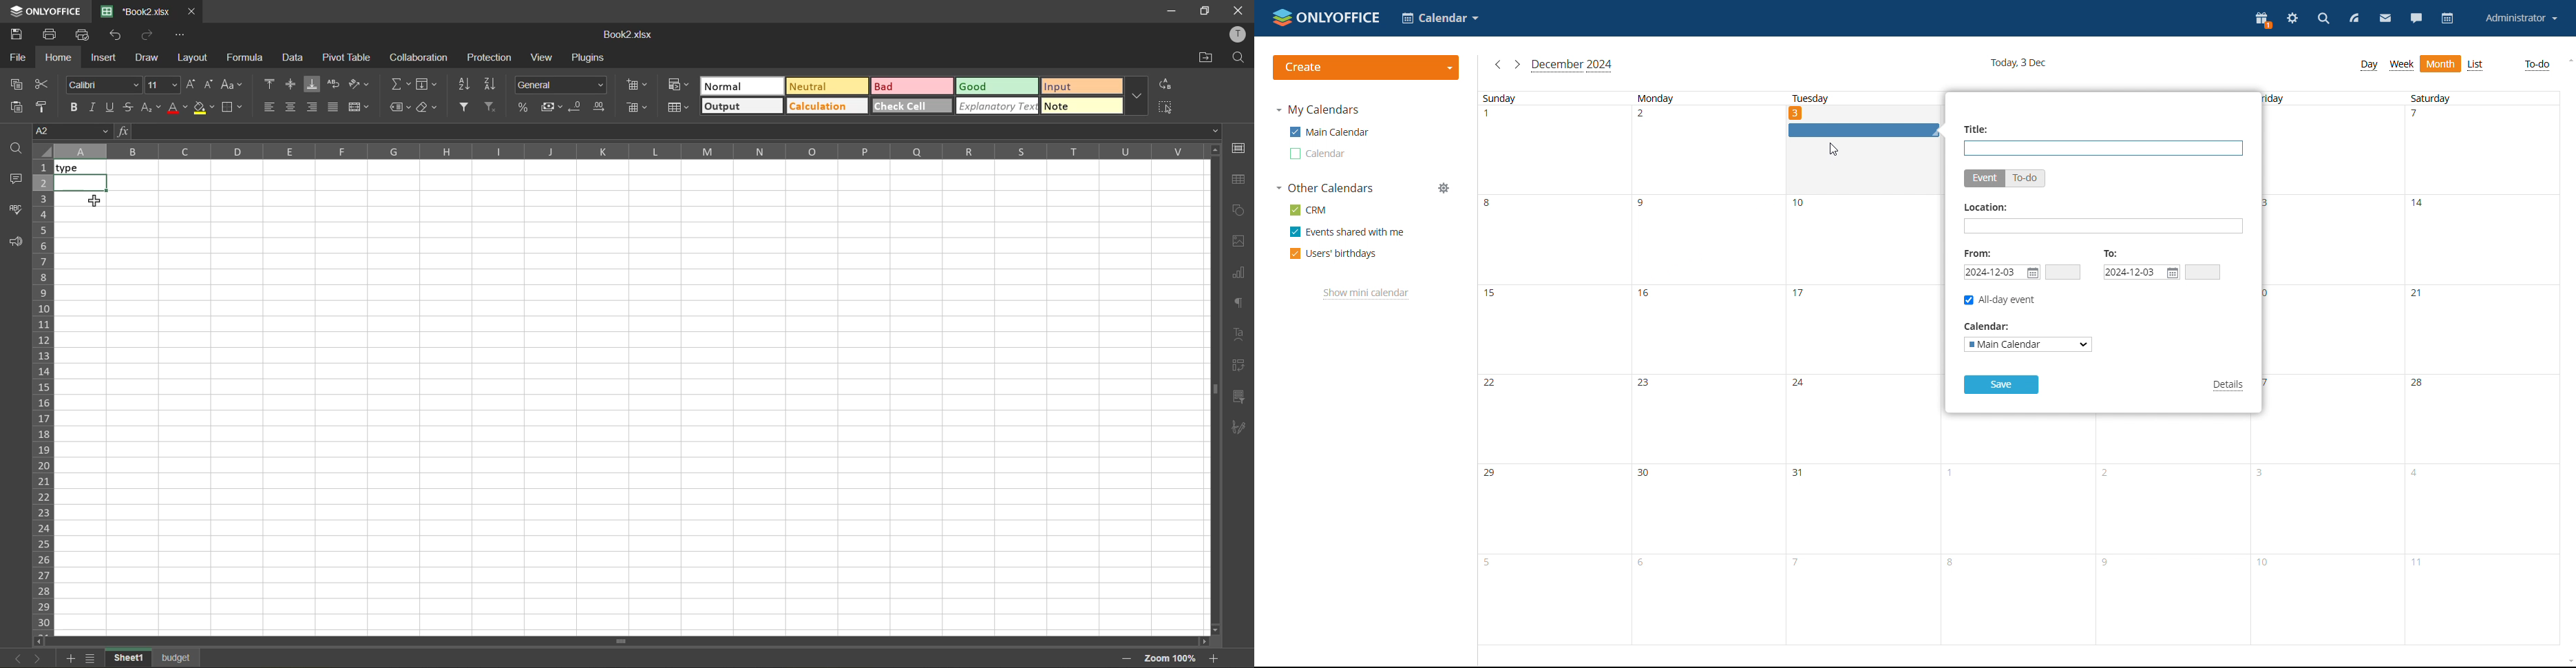 This screenshot has width=2576, height=672. I want to click on font color, so click(180, 109).